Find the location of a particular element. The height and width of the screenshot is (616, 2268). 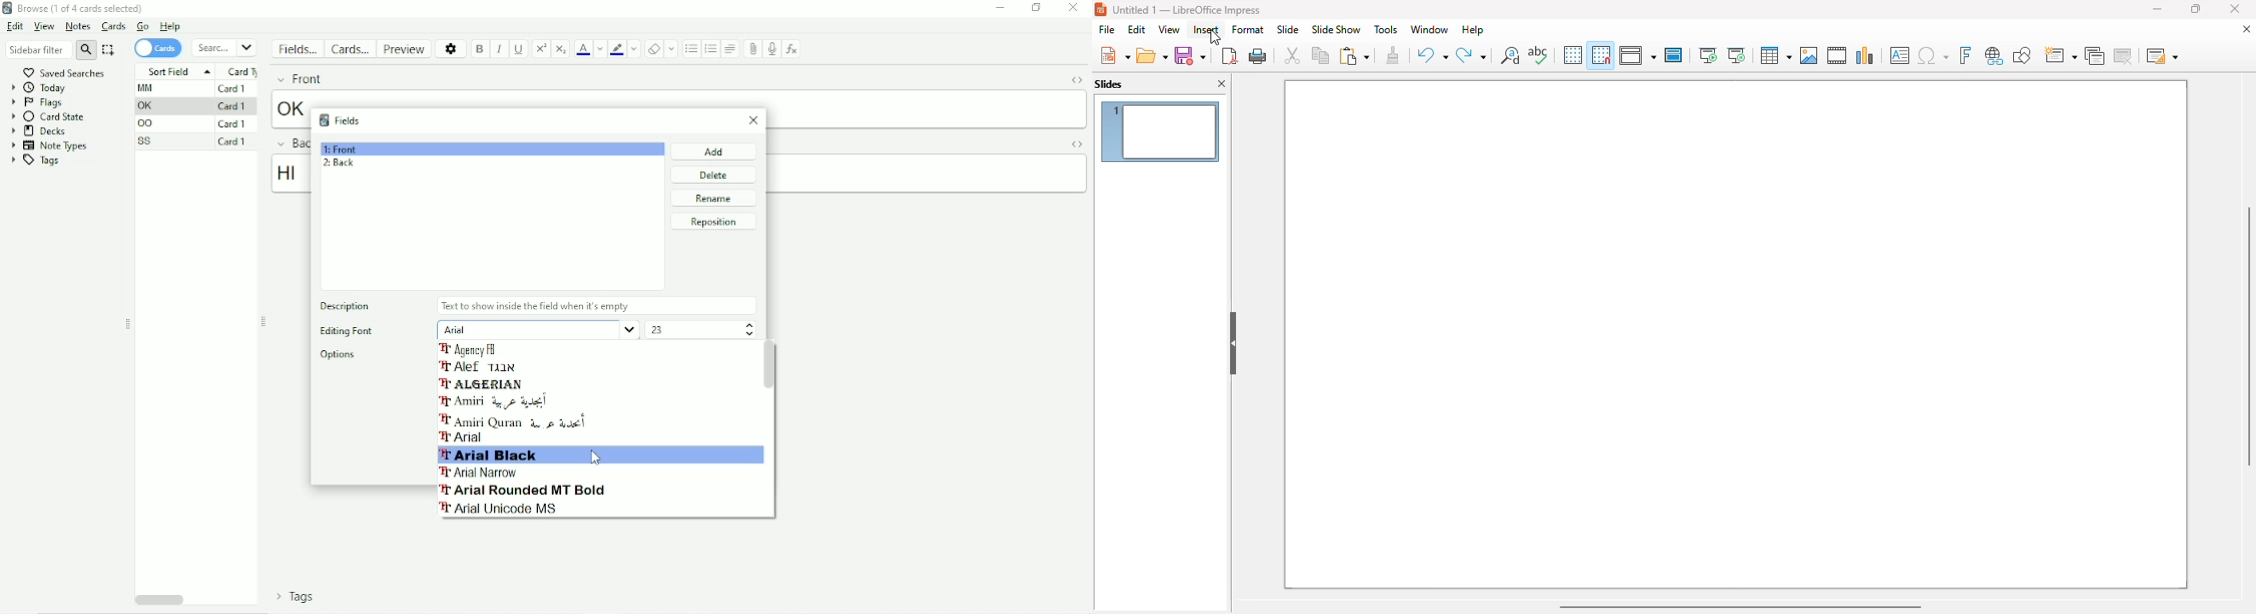

OO is located at coordinates (149, 124).